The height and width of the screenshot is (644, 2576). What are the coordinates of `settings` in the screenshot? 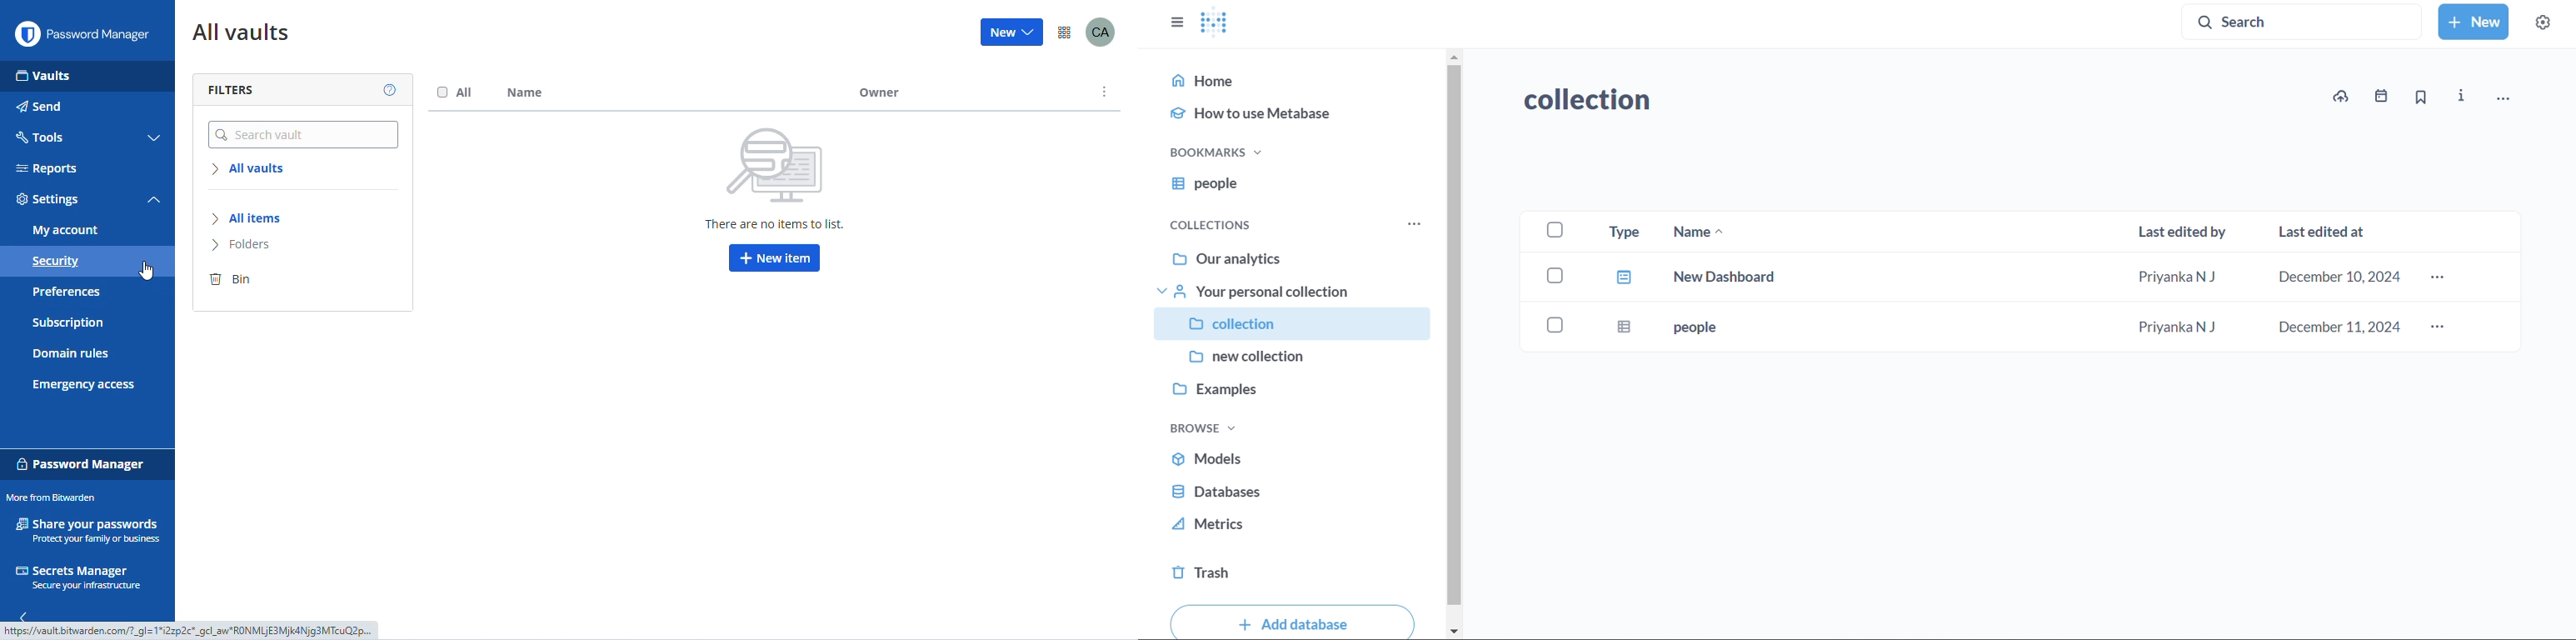 It's located at (48, 200).